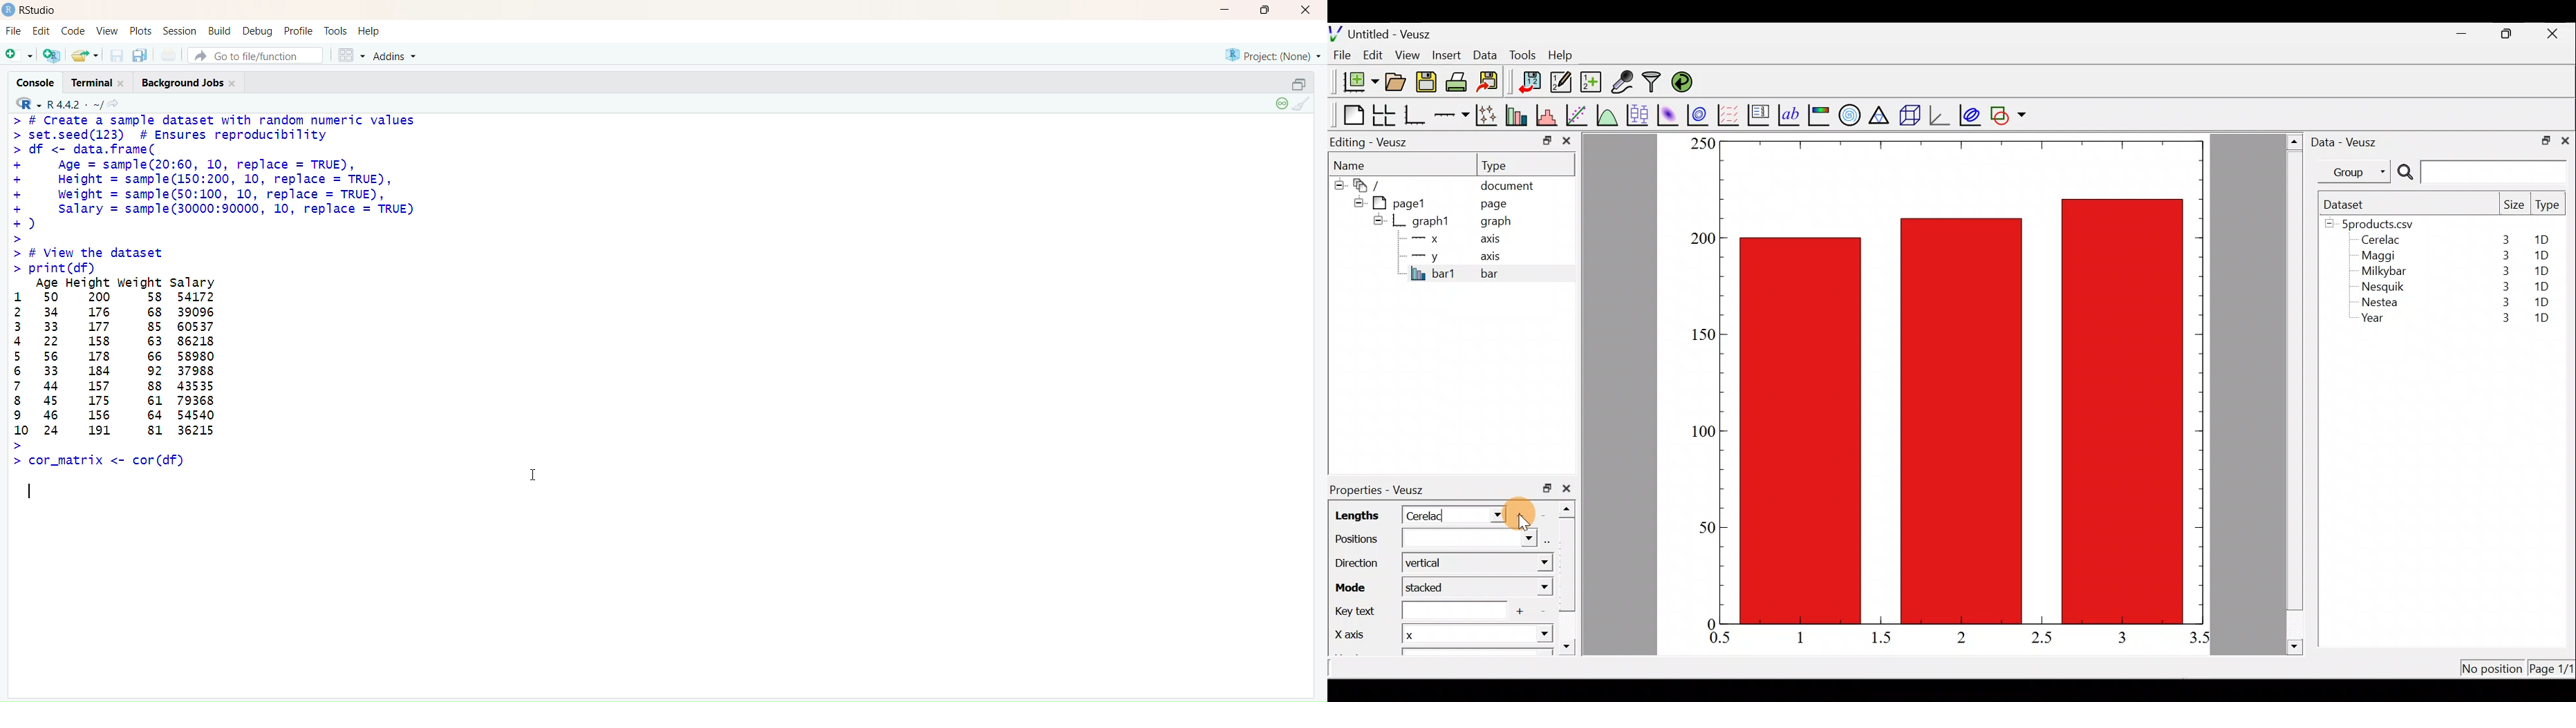  What do you see at coordinates (1706, 526) in the screenshot?
I see `50` at bounding box center [1706, 526].